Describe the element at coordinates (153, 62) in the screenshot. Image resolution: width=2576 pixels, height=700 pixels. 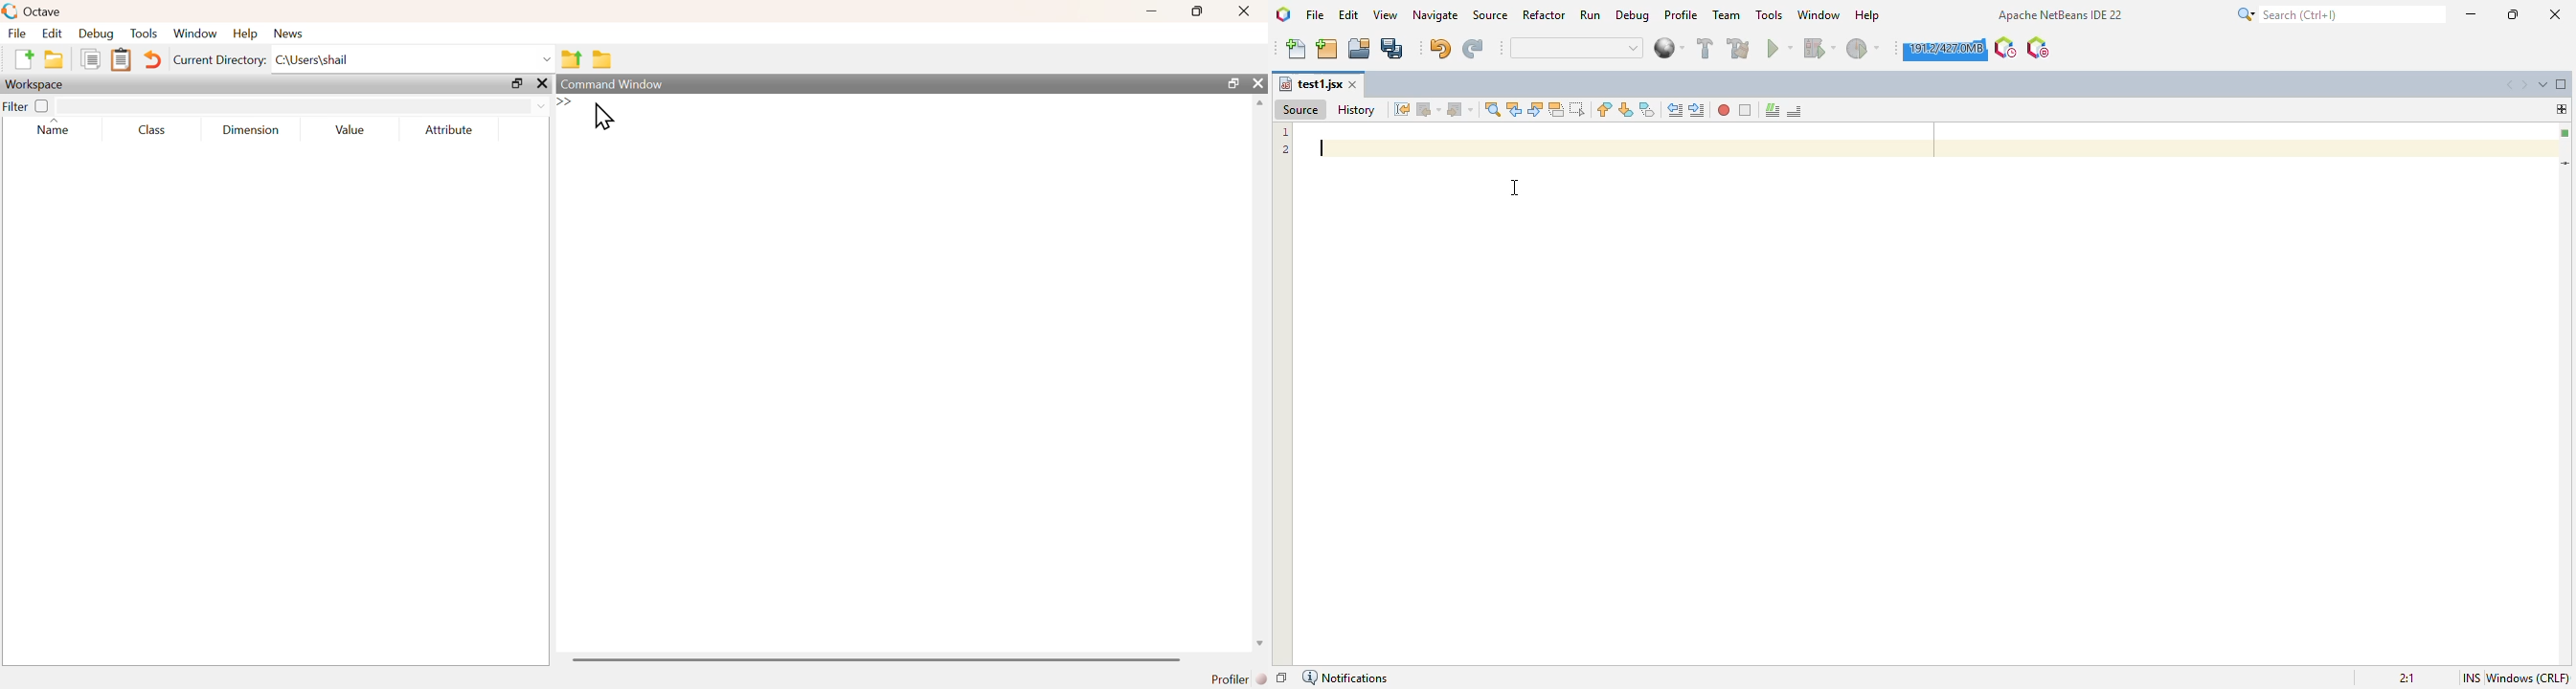
I see `undo` at that location.